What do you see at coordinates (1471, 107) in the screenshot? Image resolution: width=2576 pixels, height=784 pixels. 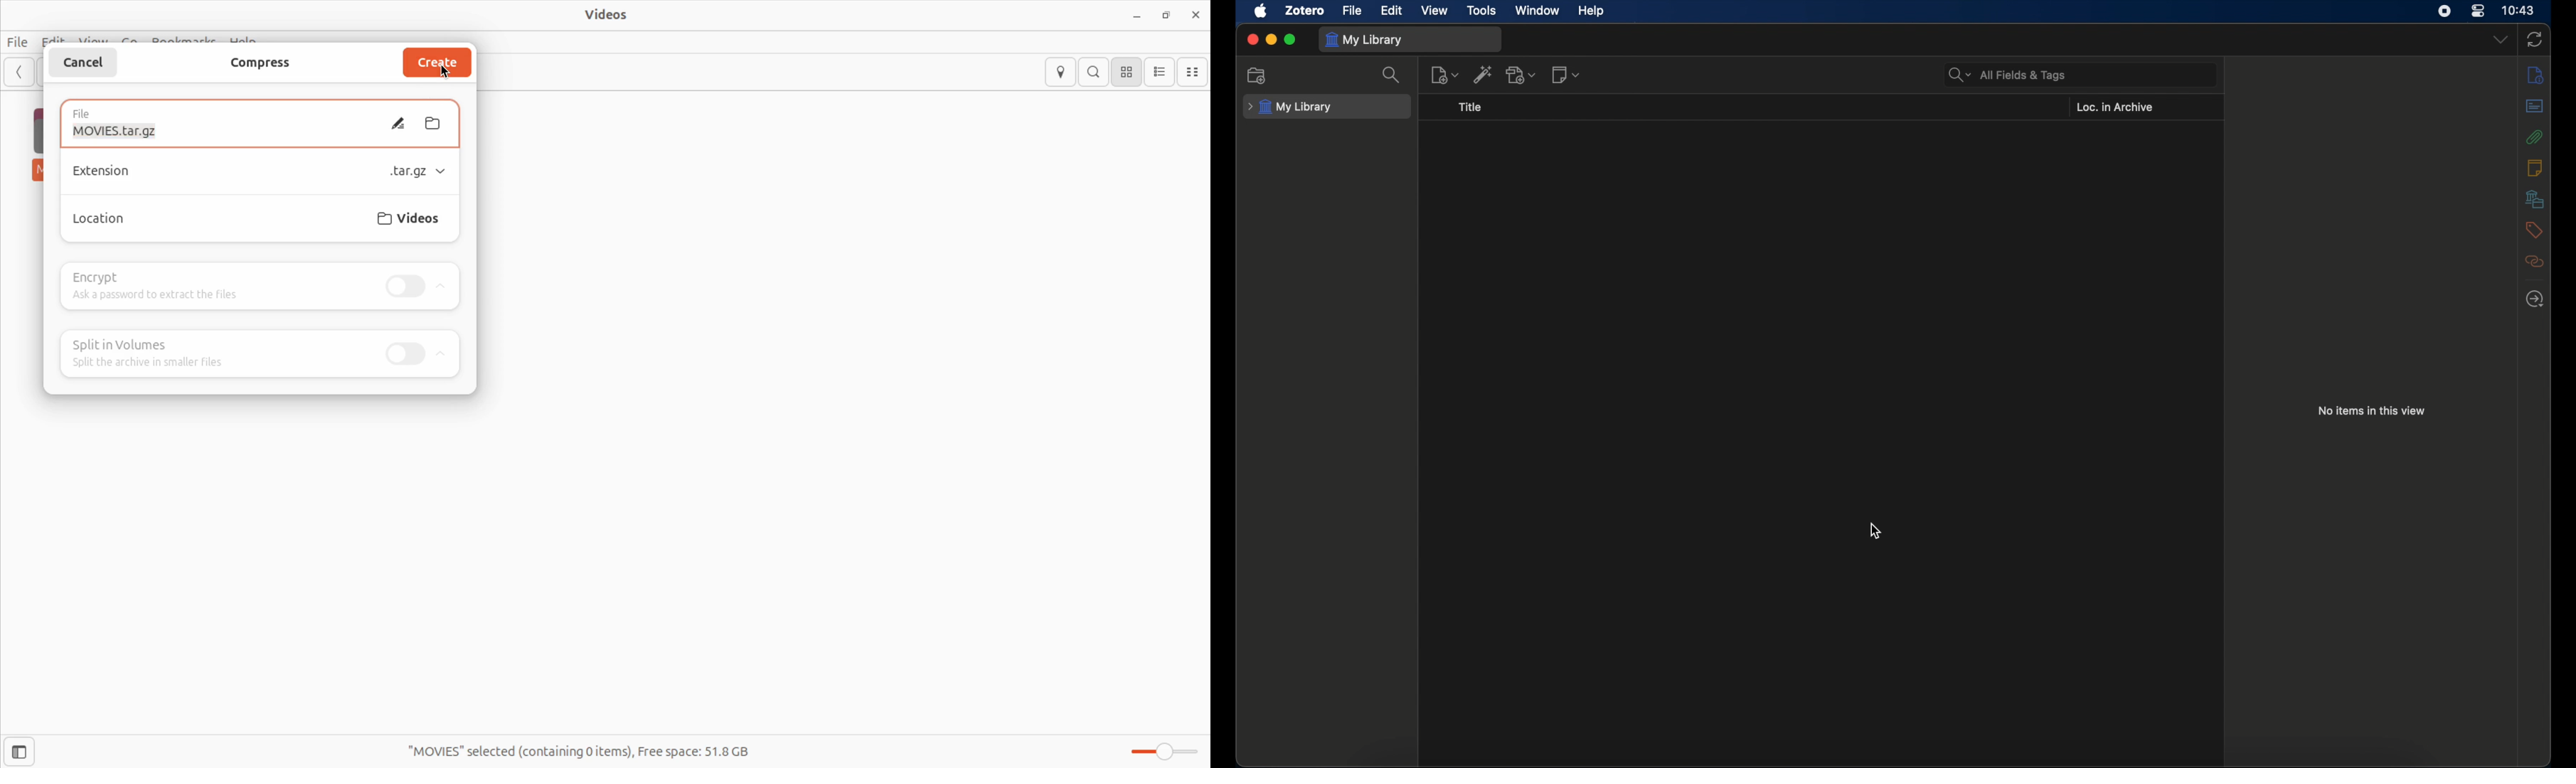 I see `title` at bounding box center [1471, 107].